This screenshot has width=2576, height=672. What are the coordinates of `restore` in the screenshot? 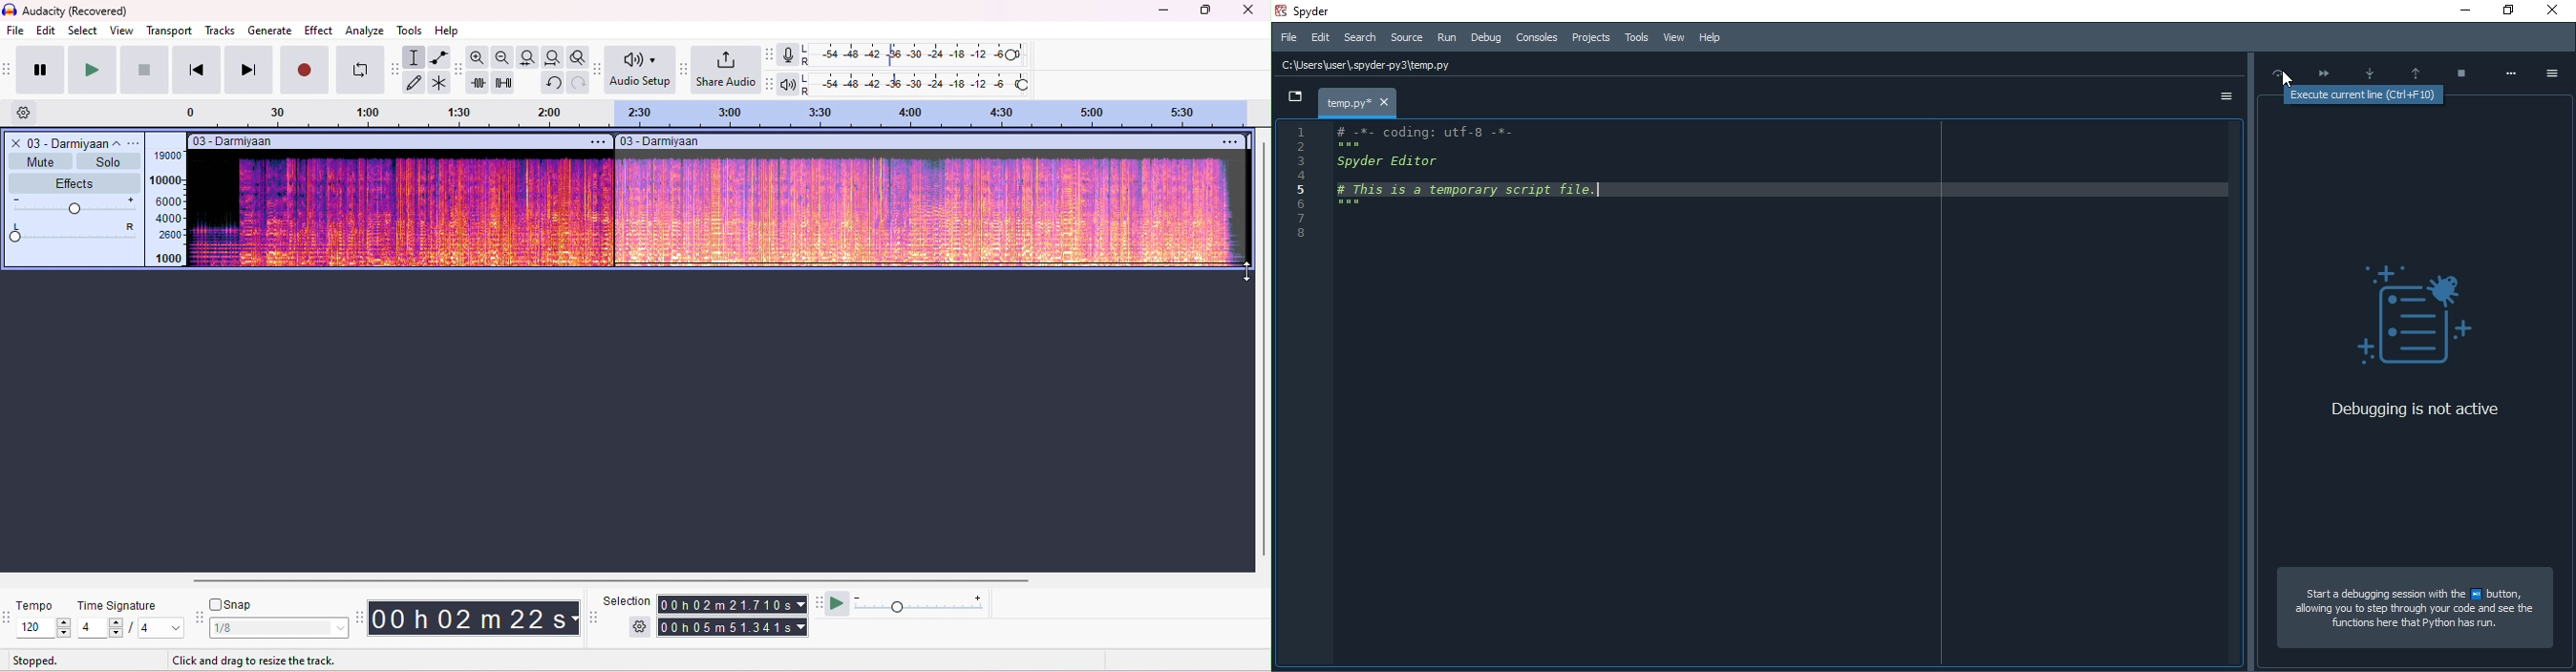 It's located at (2507, 10).